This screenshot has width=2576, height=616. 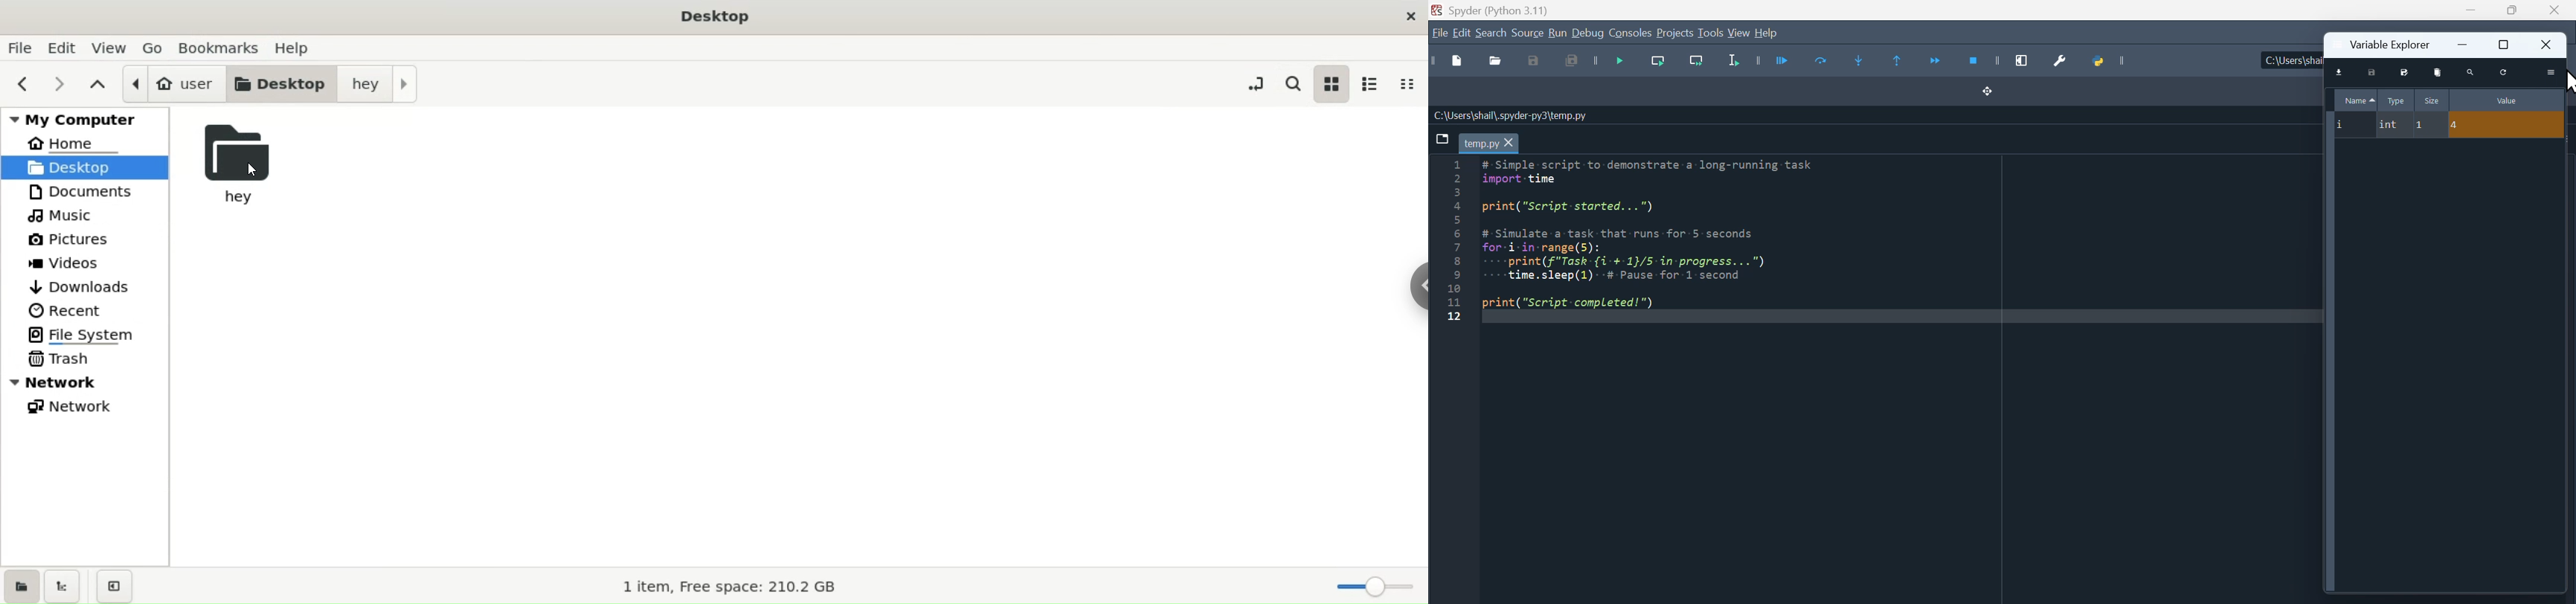 What do you see at coordinates (1663, 239) in the screenshot?
I see `code` at bounding box center [1663, 239].